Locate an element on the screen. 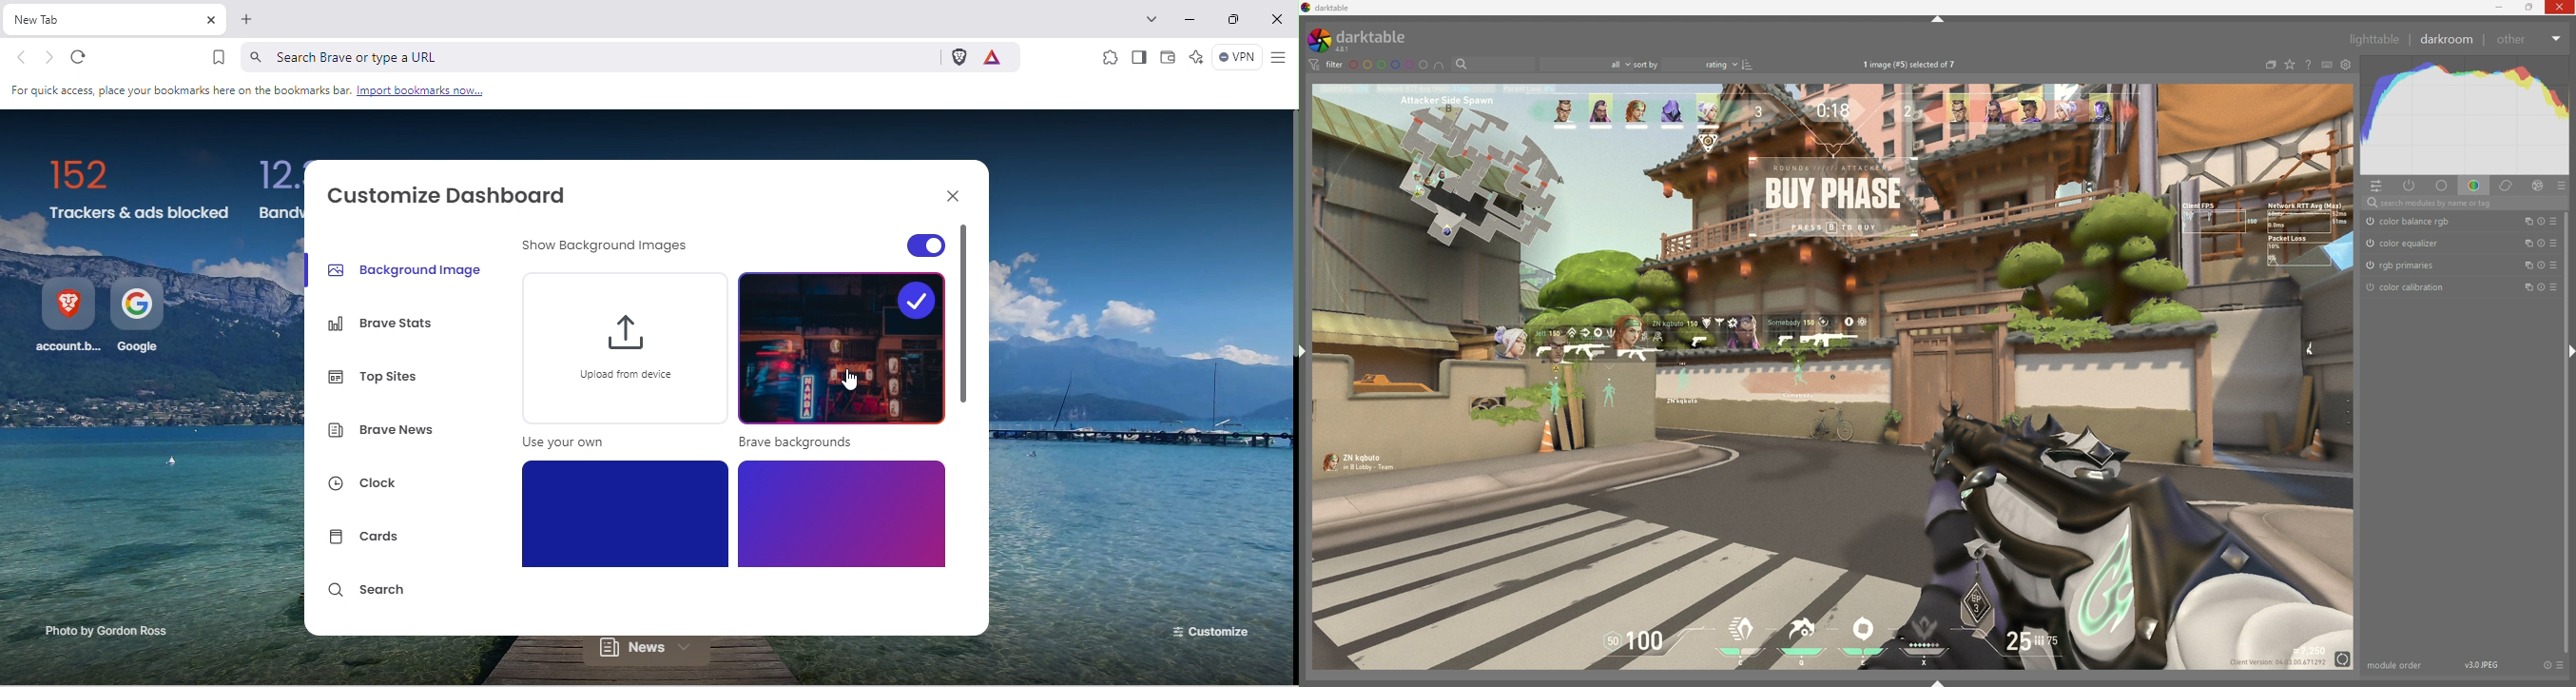 Image resolution: width=2576 pixels, height=700 pixels. Show background images is located at coordinates (610, 249).